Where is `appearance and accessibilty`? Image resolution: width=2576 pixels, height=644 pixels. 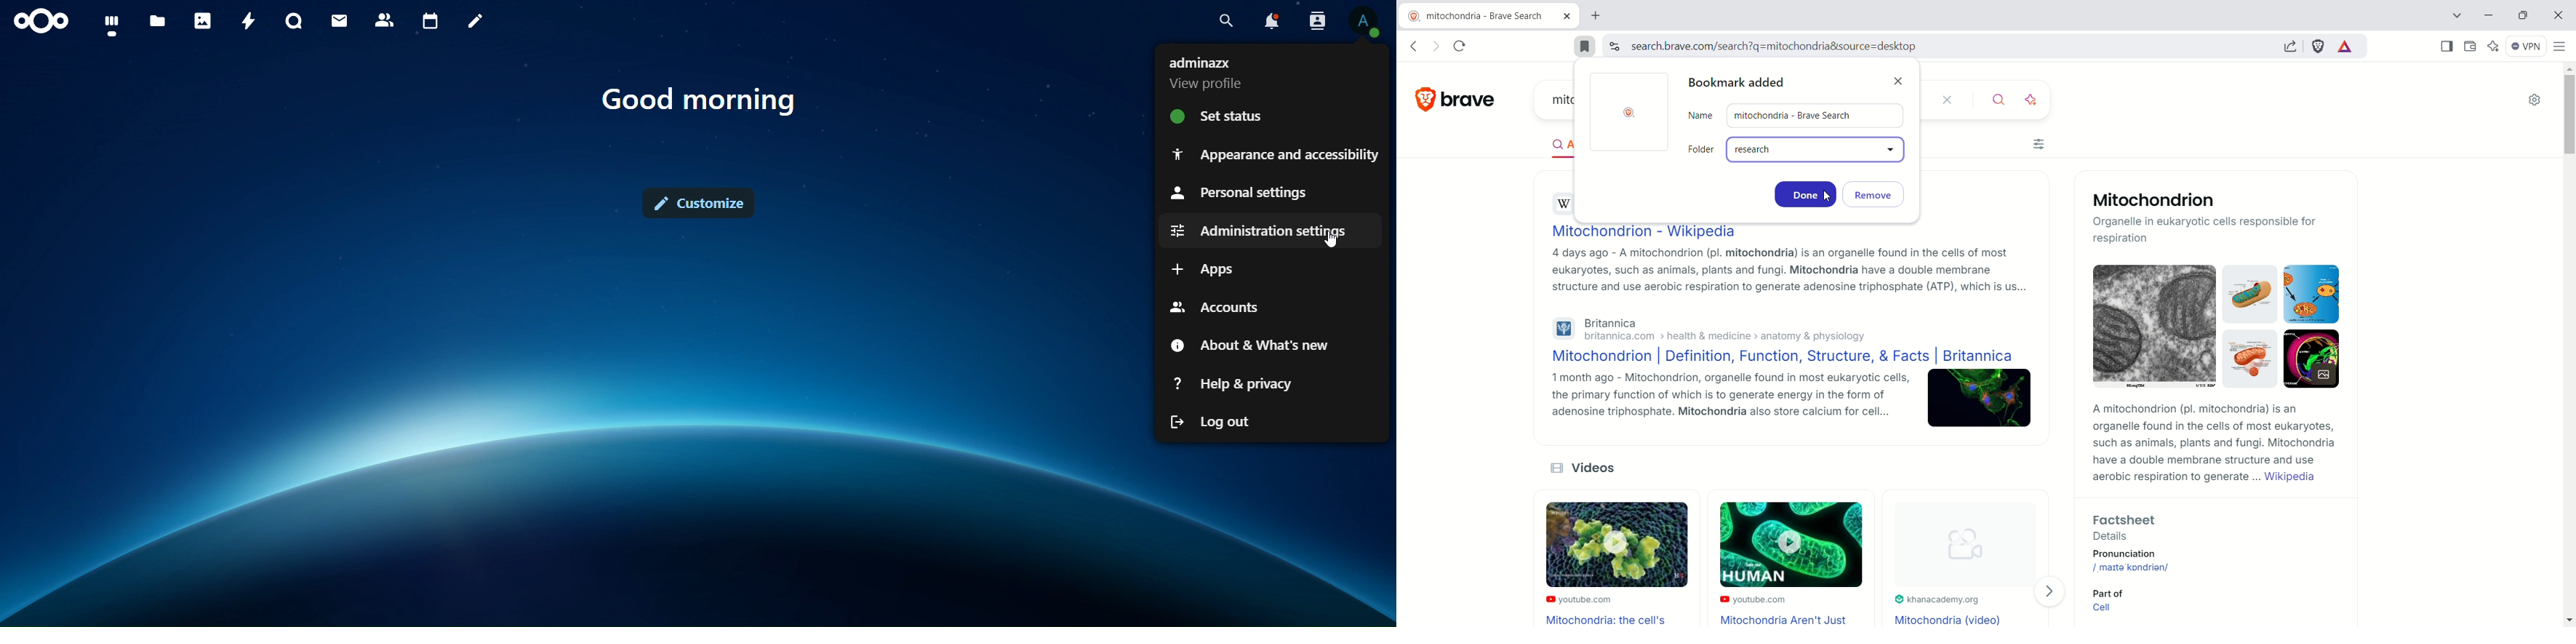 appearance and accessibilty is located at coordinates (1273, 156).